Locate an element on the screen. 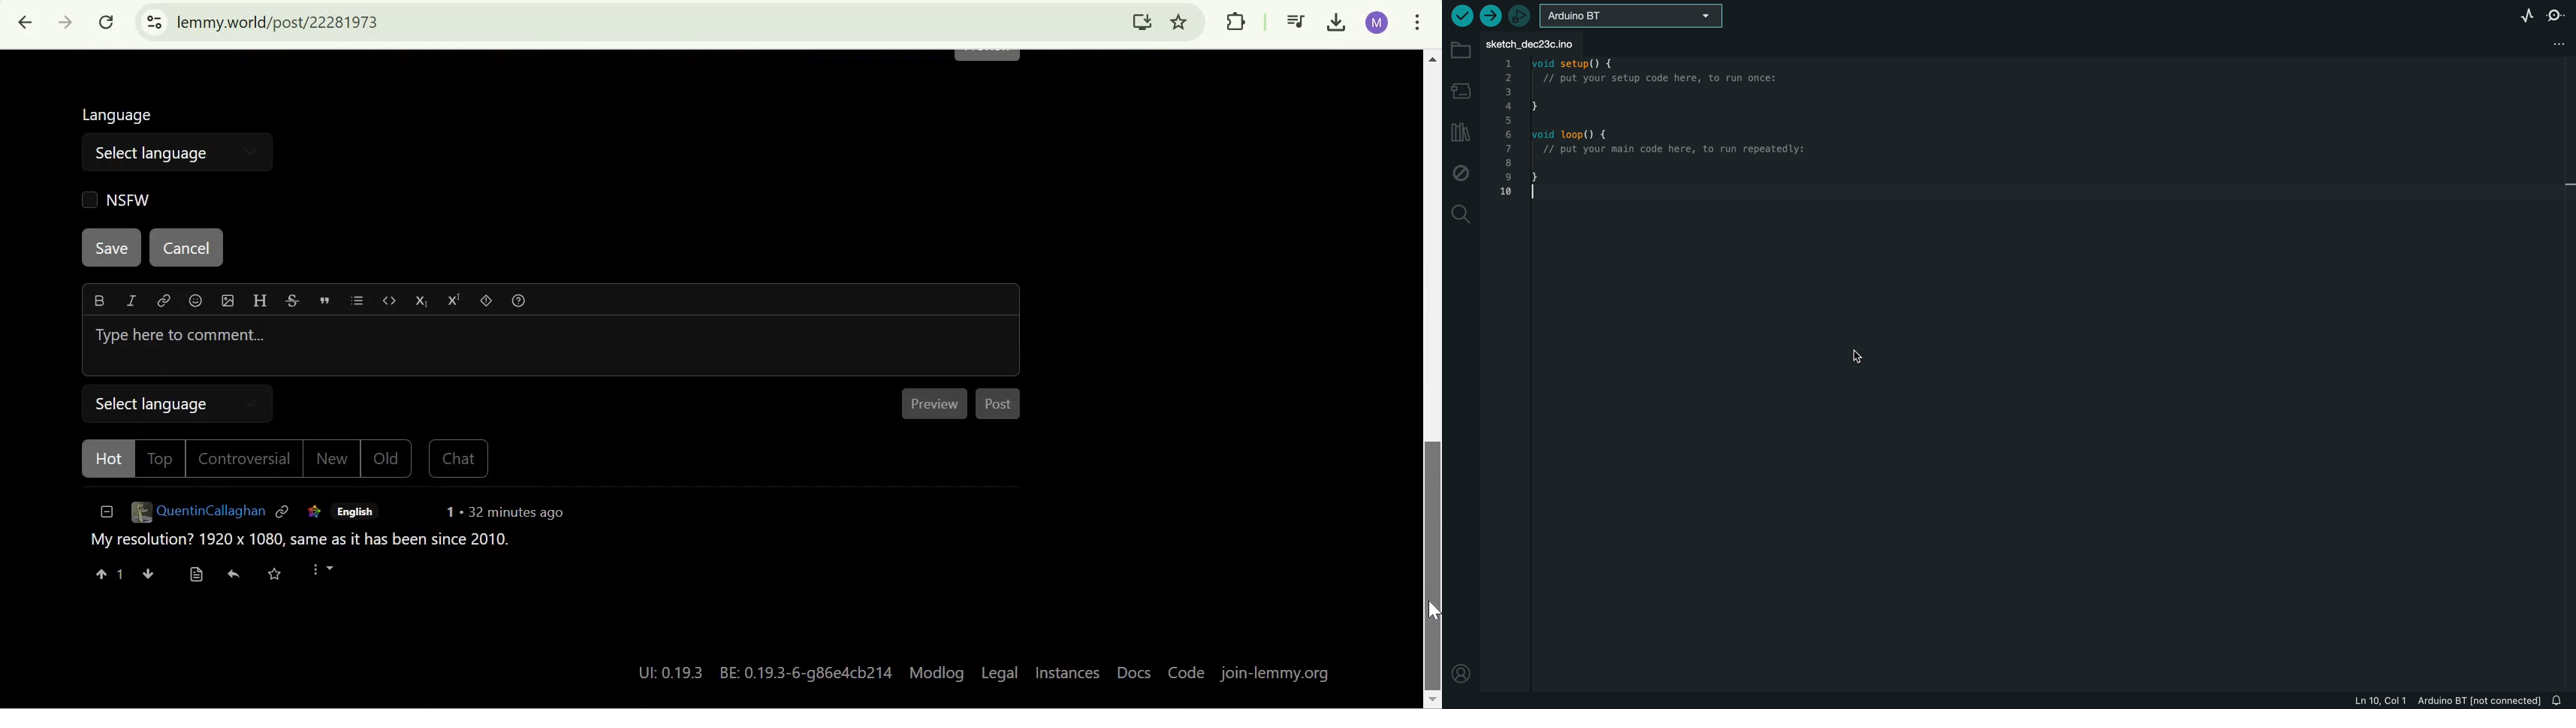 The width and height of the screenshot is (2576, 728). Bold is located at coordinates (99, 300).